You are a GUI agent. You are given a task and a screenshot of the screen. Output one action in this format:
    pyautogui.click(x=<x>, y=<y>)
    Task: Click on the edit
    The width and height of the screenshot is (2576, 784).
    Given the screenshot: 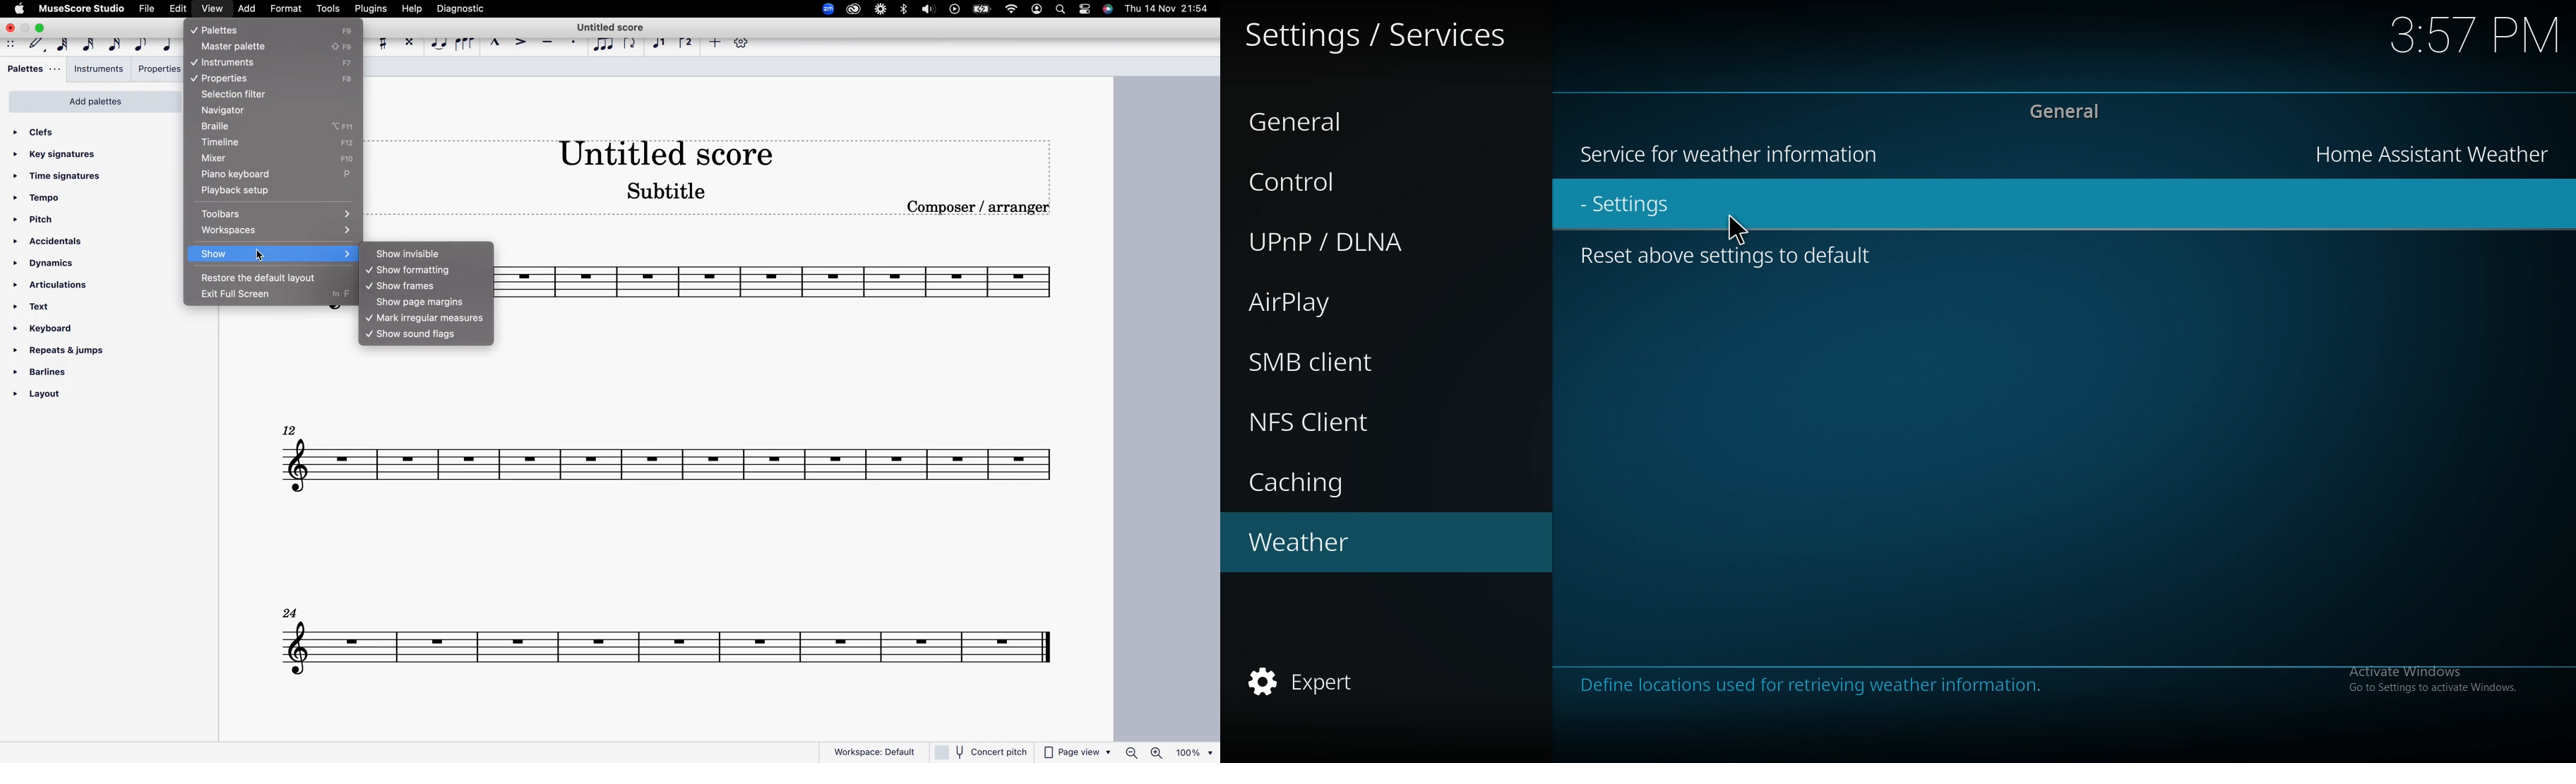 What is the action you would take?
    pyautogui.click(x=179, y=9)
    